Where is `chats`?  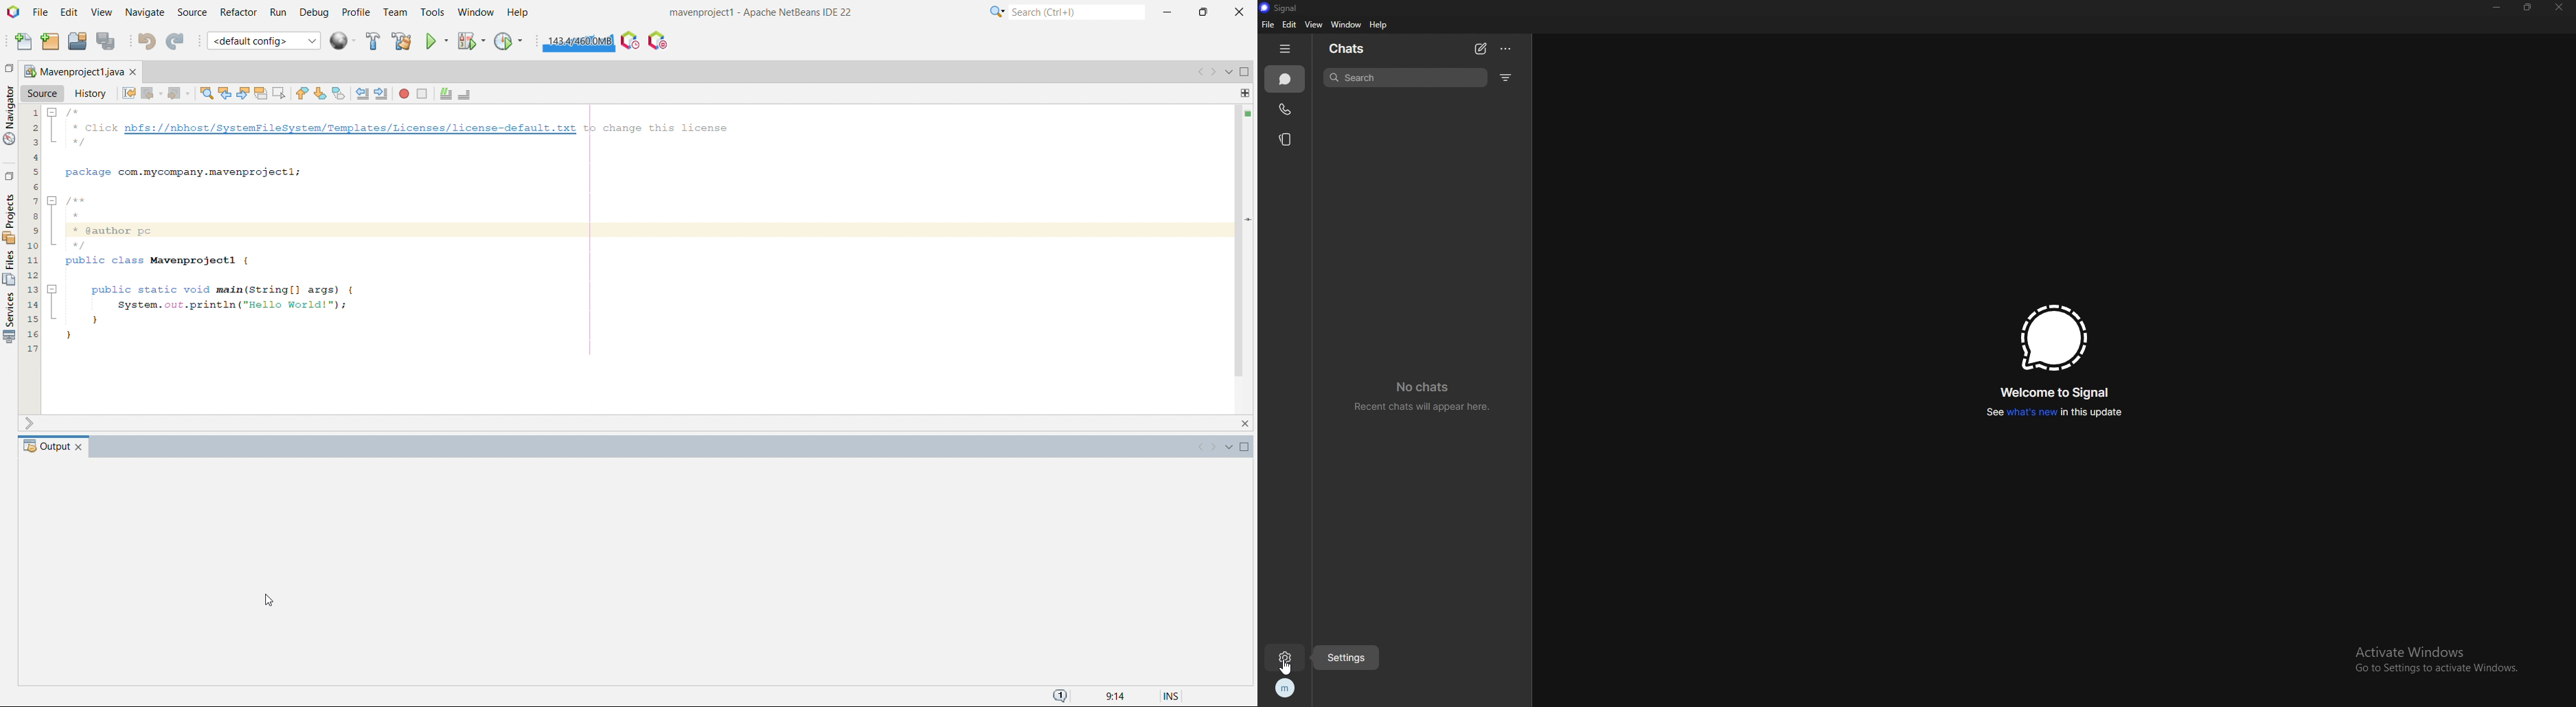 chats is located at coordinates (1348, 48).